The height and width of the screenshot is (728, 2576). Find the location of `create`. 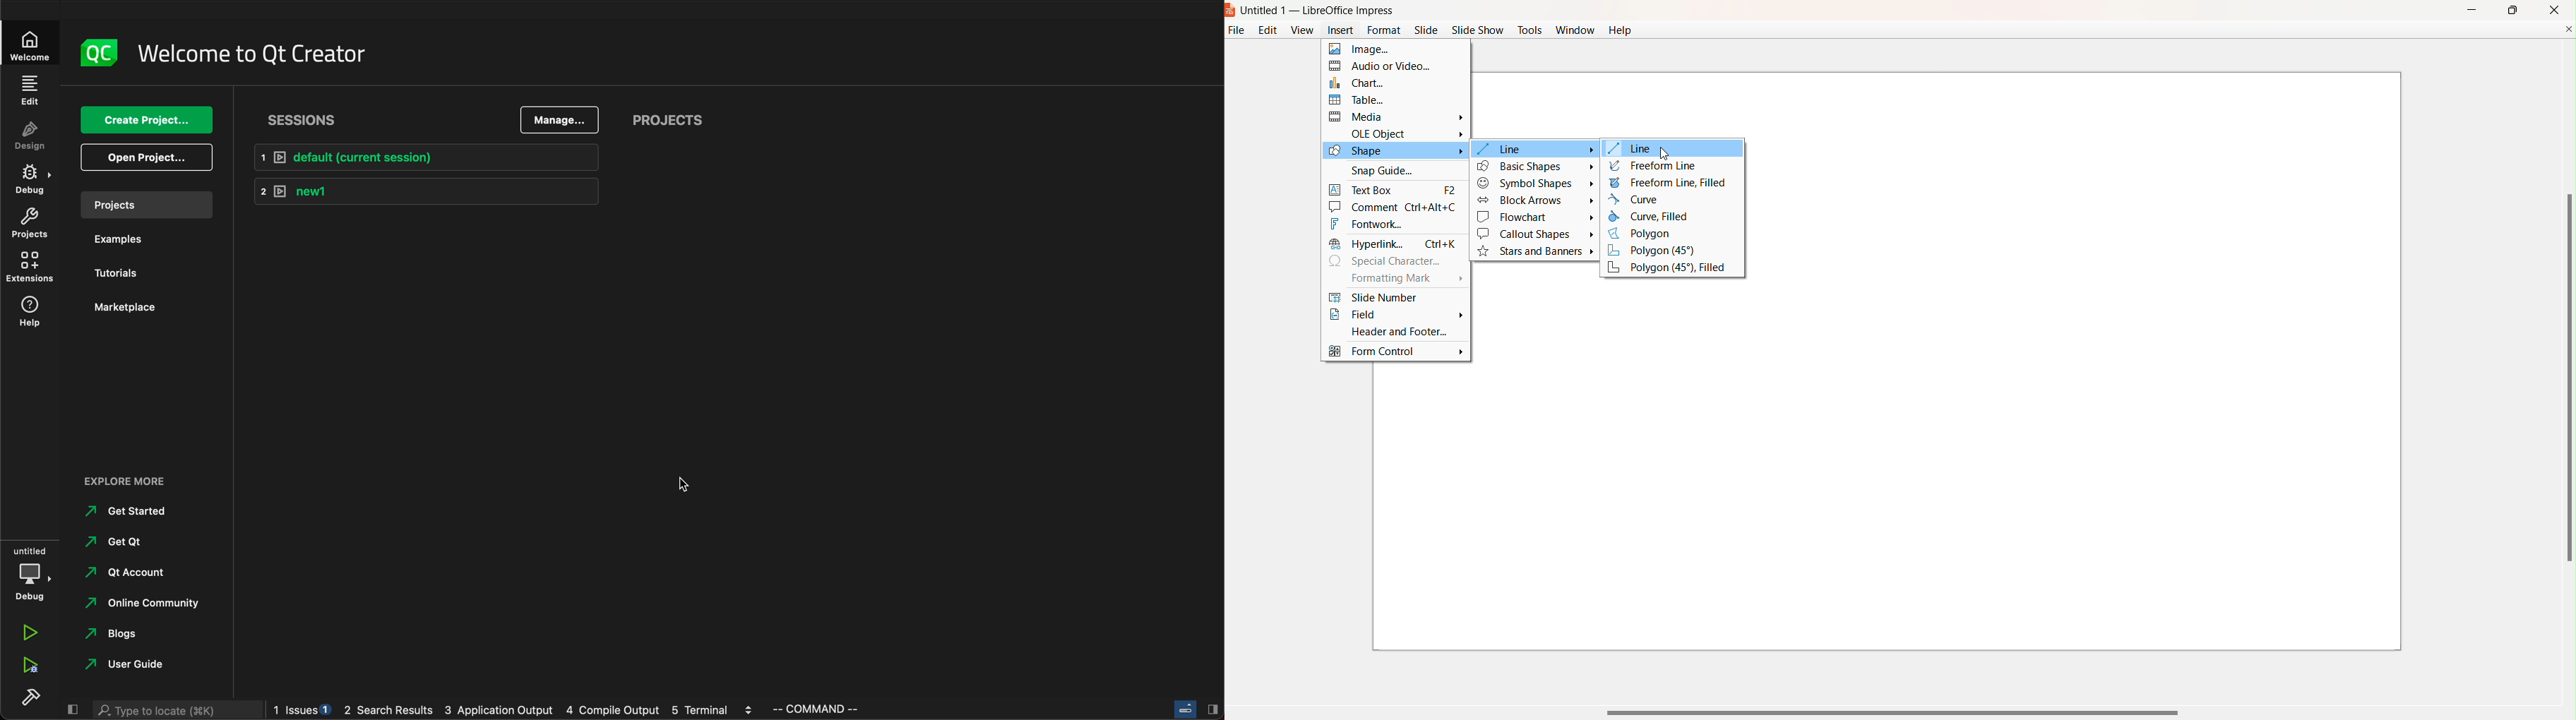

create is located at coordinates (148, 120).